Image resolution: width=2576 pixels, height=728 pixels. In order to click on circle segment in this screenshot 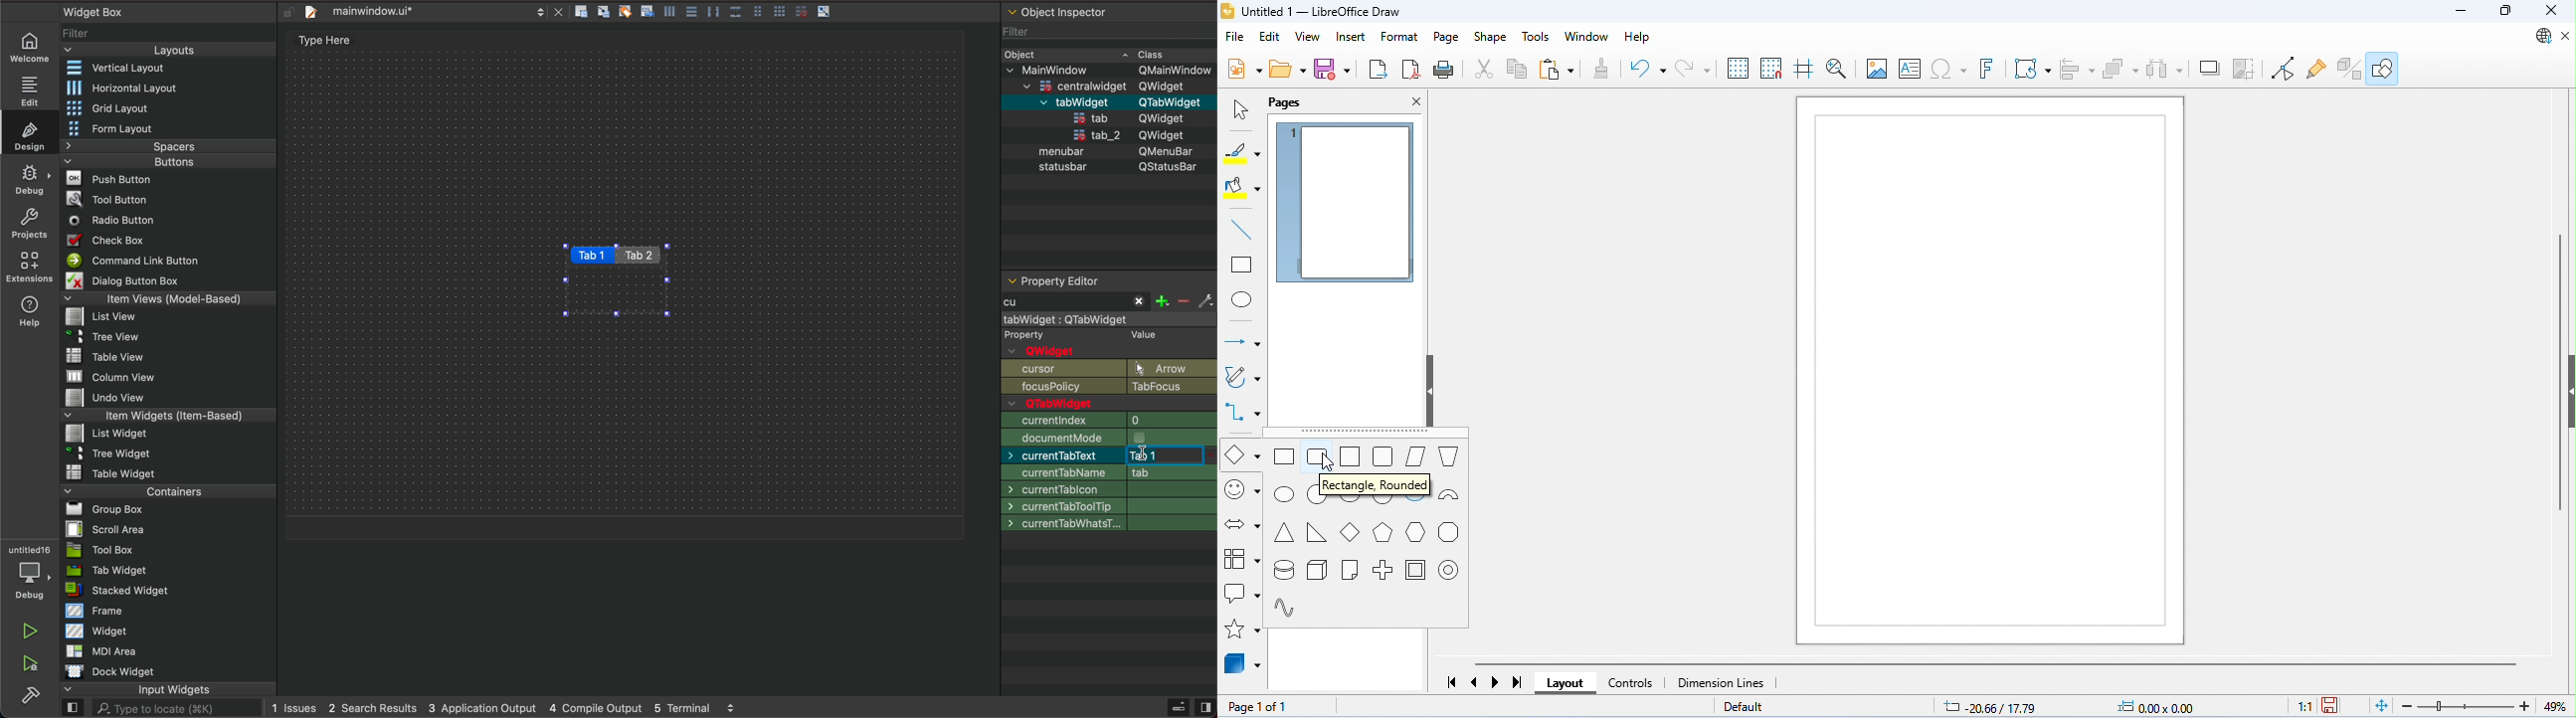, I will do `click(1381, 499)`.